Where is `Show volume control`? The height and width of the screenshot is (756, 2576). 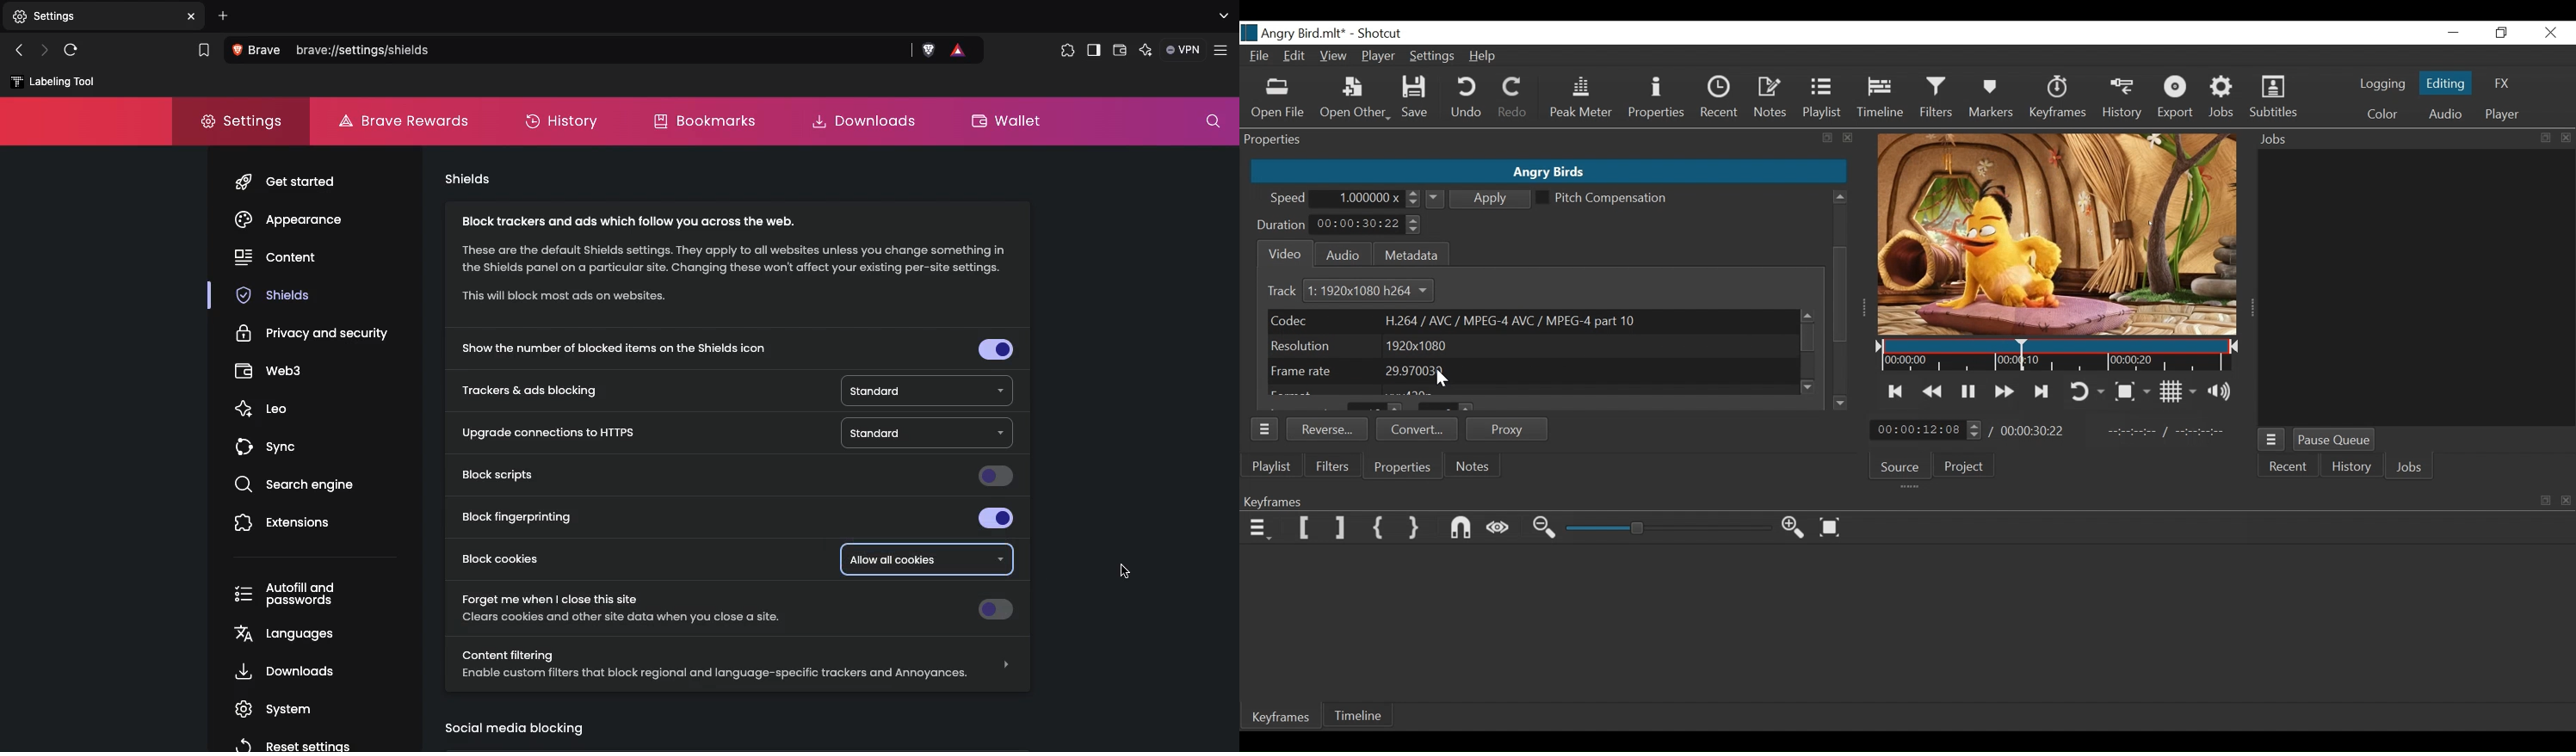 Show volume control is located at coordinates (2222, 393).